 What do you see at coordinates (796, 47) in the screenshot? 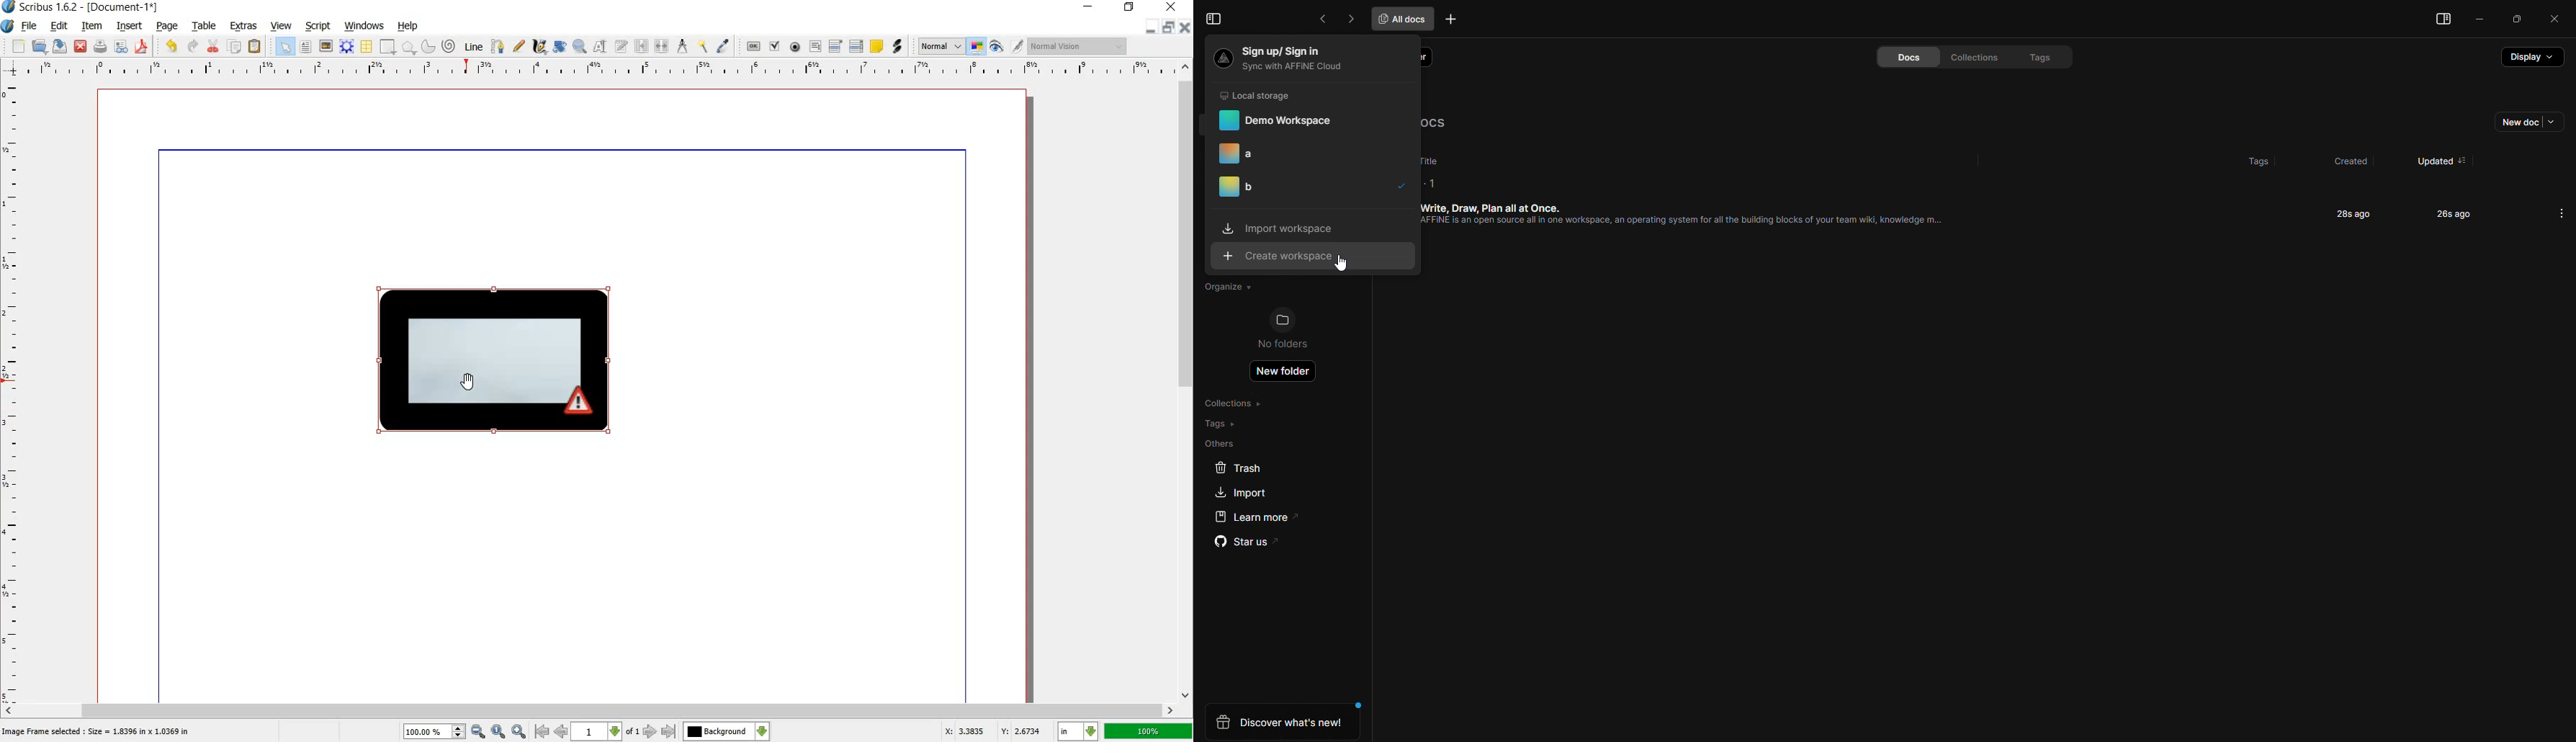
I see `pdf radio button` at bounding box center [796, 47].